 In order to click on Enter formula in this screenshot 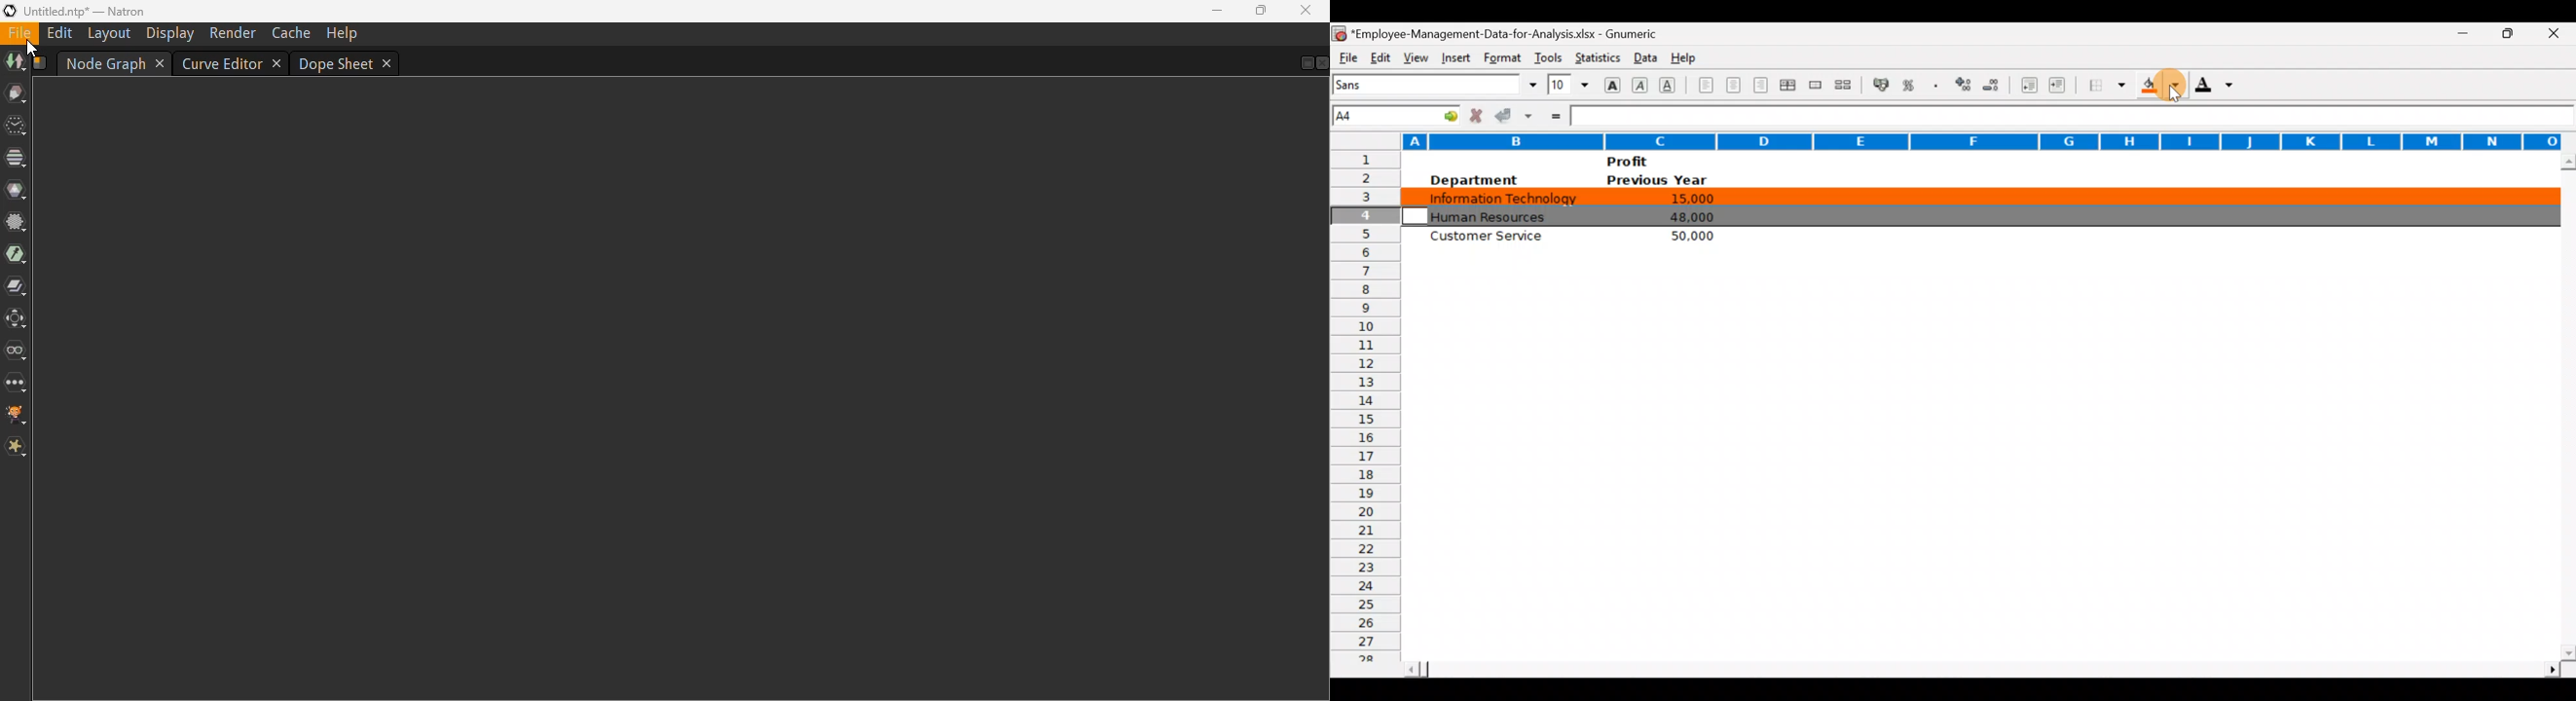, I will do `click(1554, 115)`.